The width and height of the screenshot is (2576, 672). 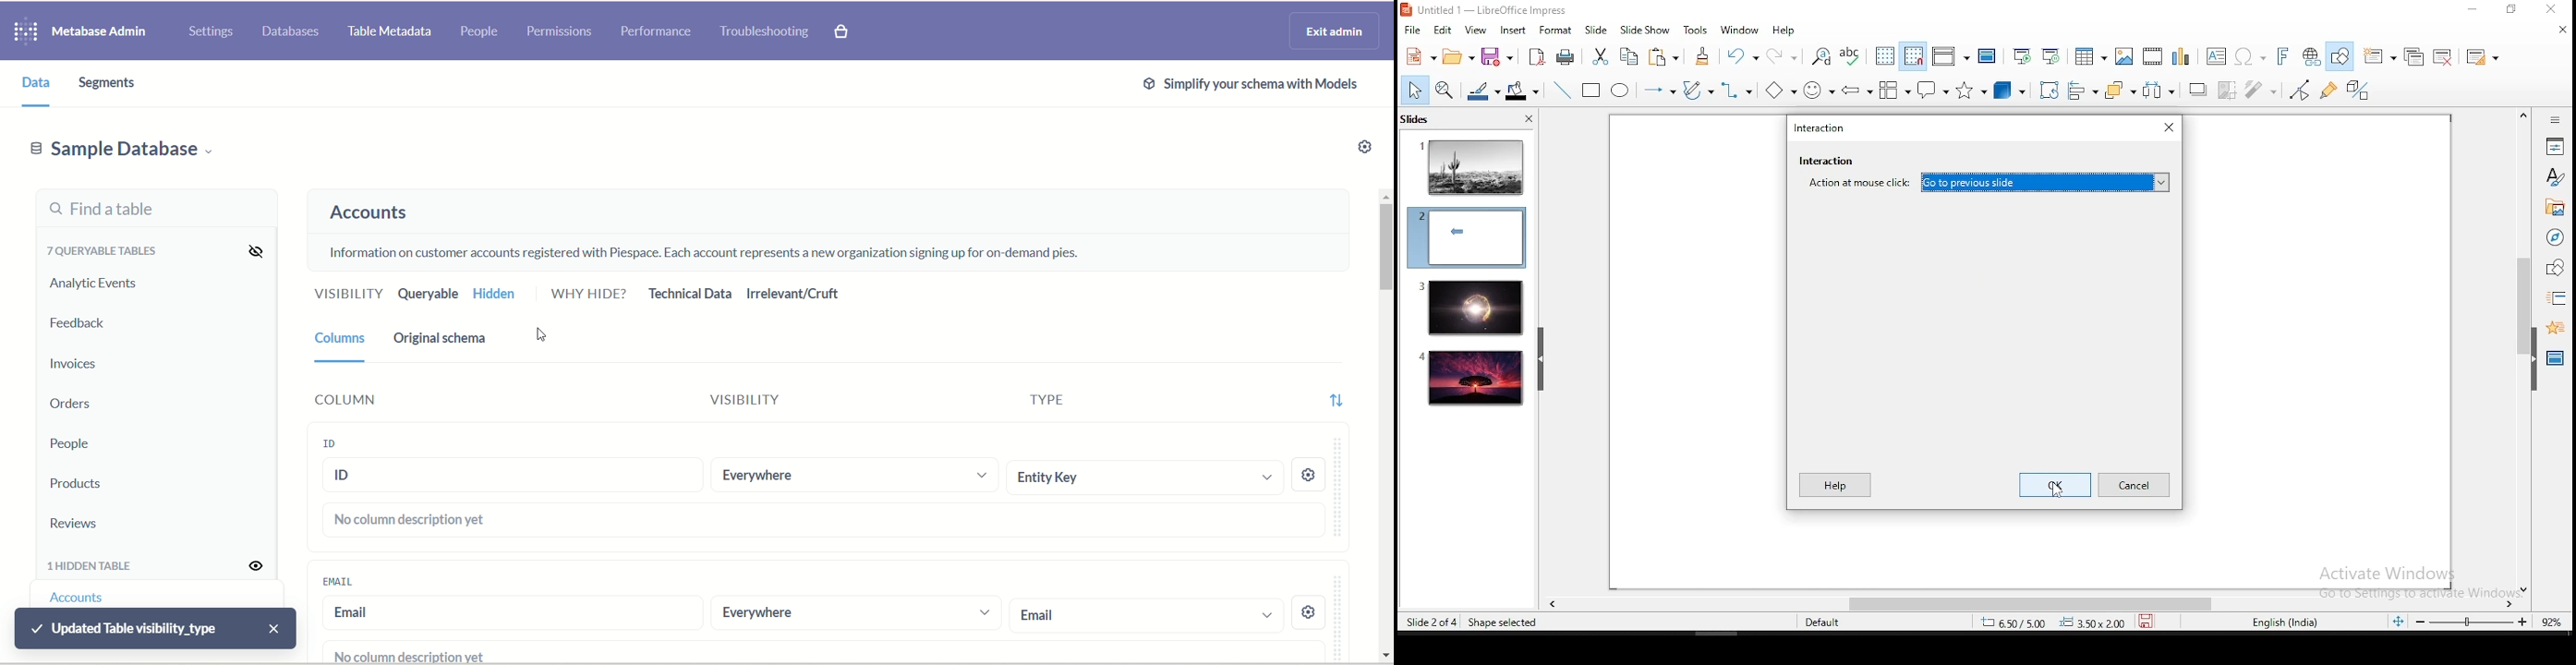 I want to click on 8.60/-0.26, so click(x=2015, y=624).